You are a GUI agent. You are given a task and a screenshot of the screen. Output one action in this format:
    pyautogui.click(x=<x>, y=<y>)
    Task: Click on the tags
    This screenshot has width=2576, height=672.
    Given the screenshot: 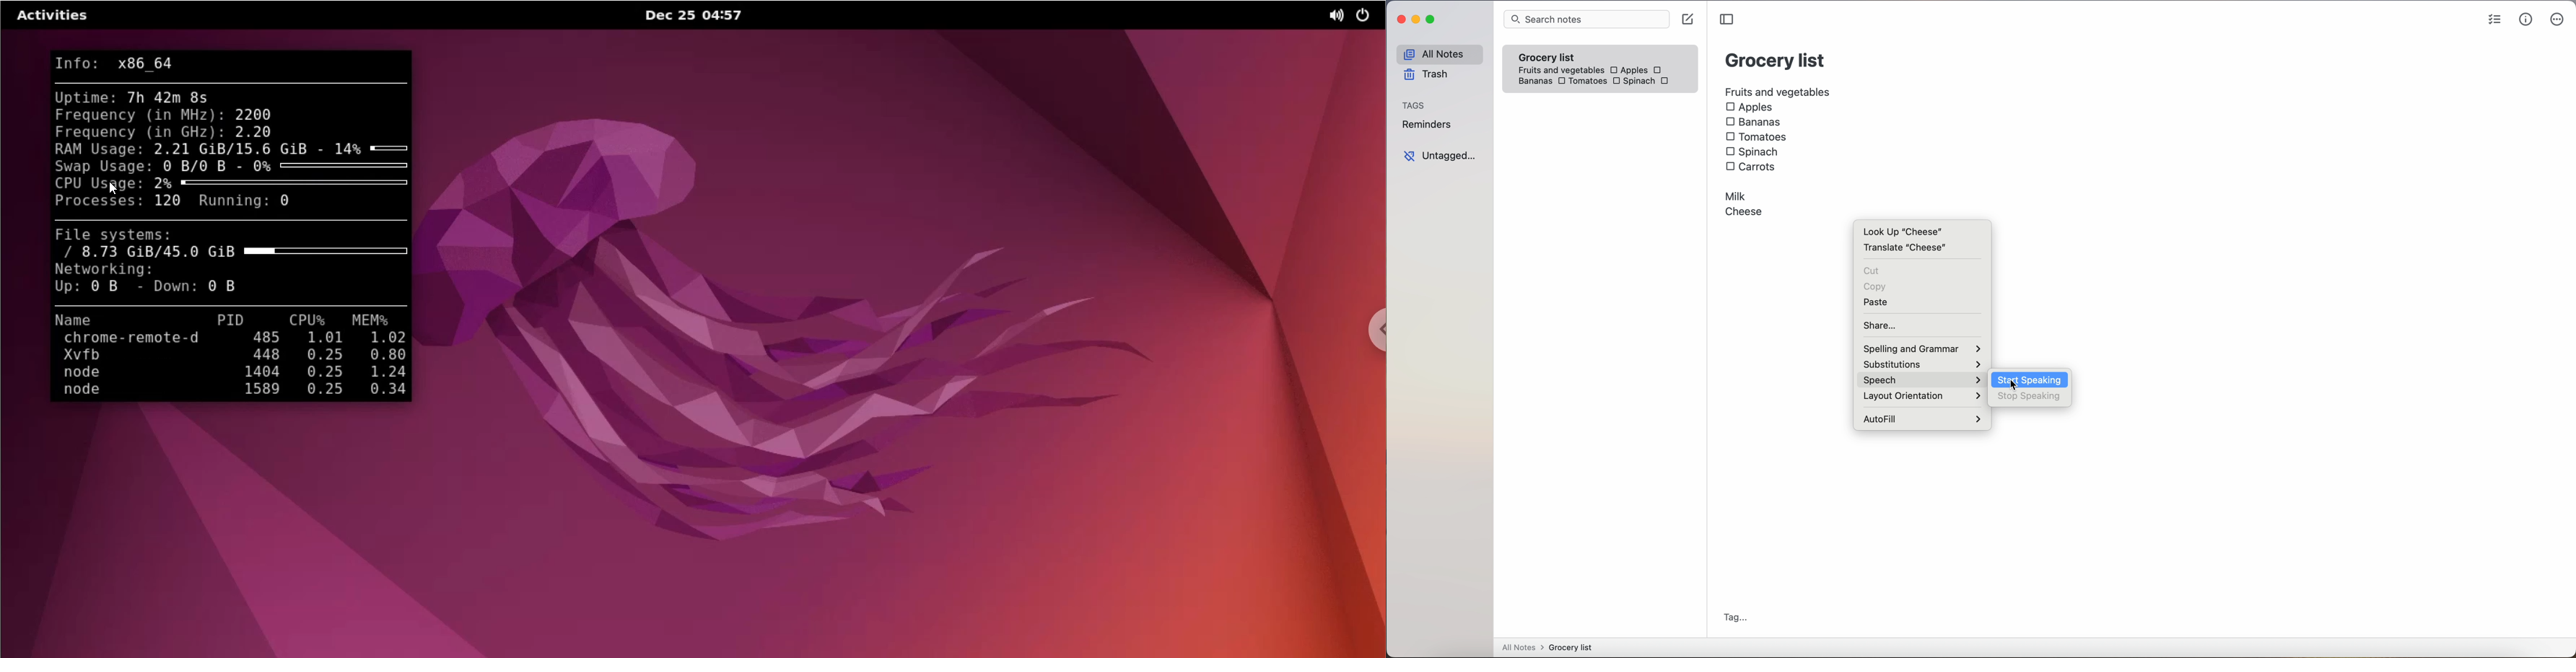 What is the action you would take?
    pyautogui.click(x=1417, y=104)
    